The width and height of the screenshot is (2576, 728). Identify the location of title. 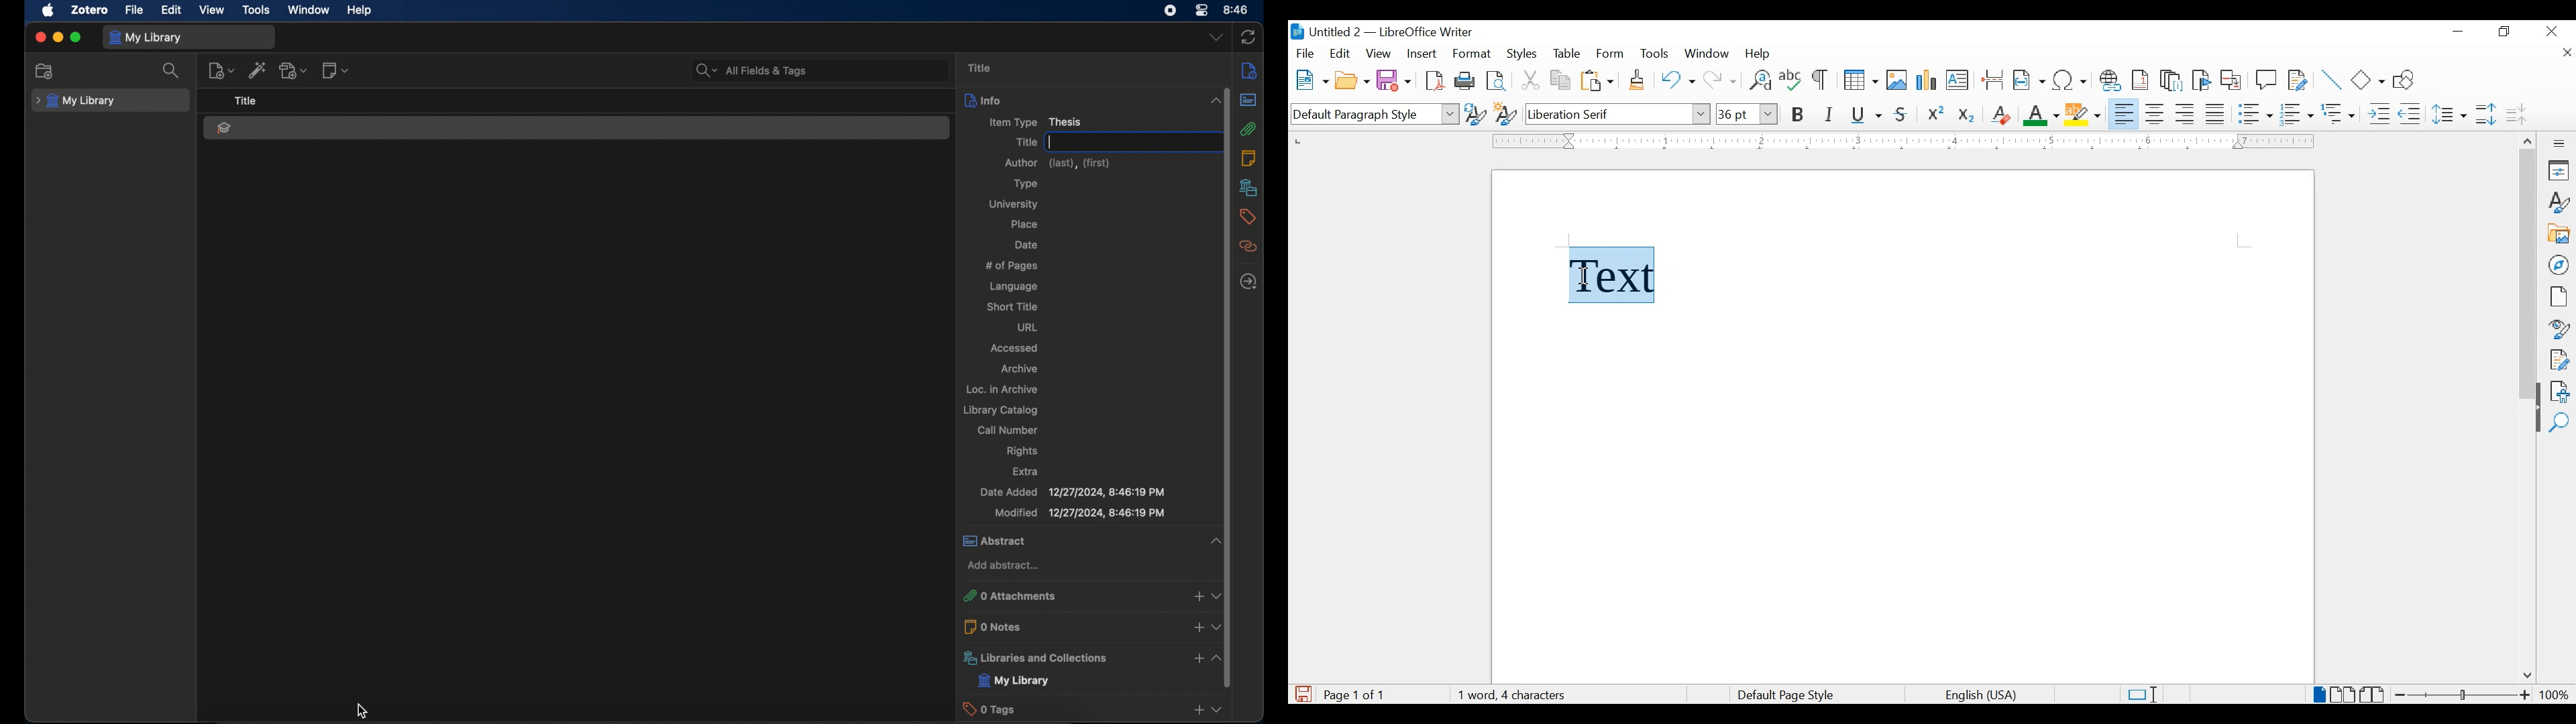
(245, 101).